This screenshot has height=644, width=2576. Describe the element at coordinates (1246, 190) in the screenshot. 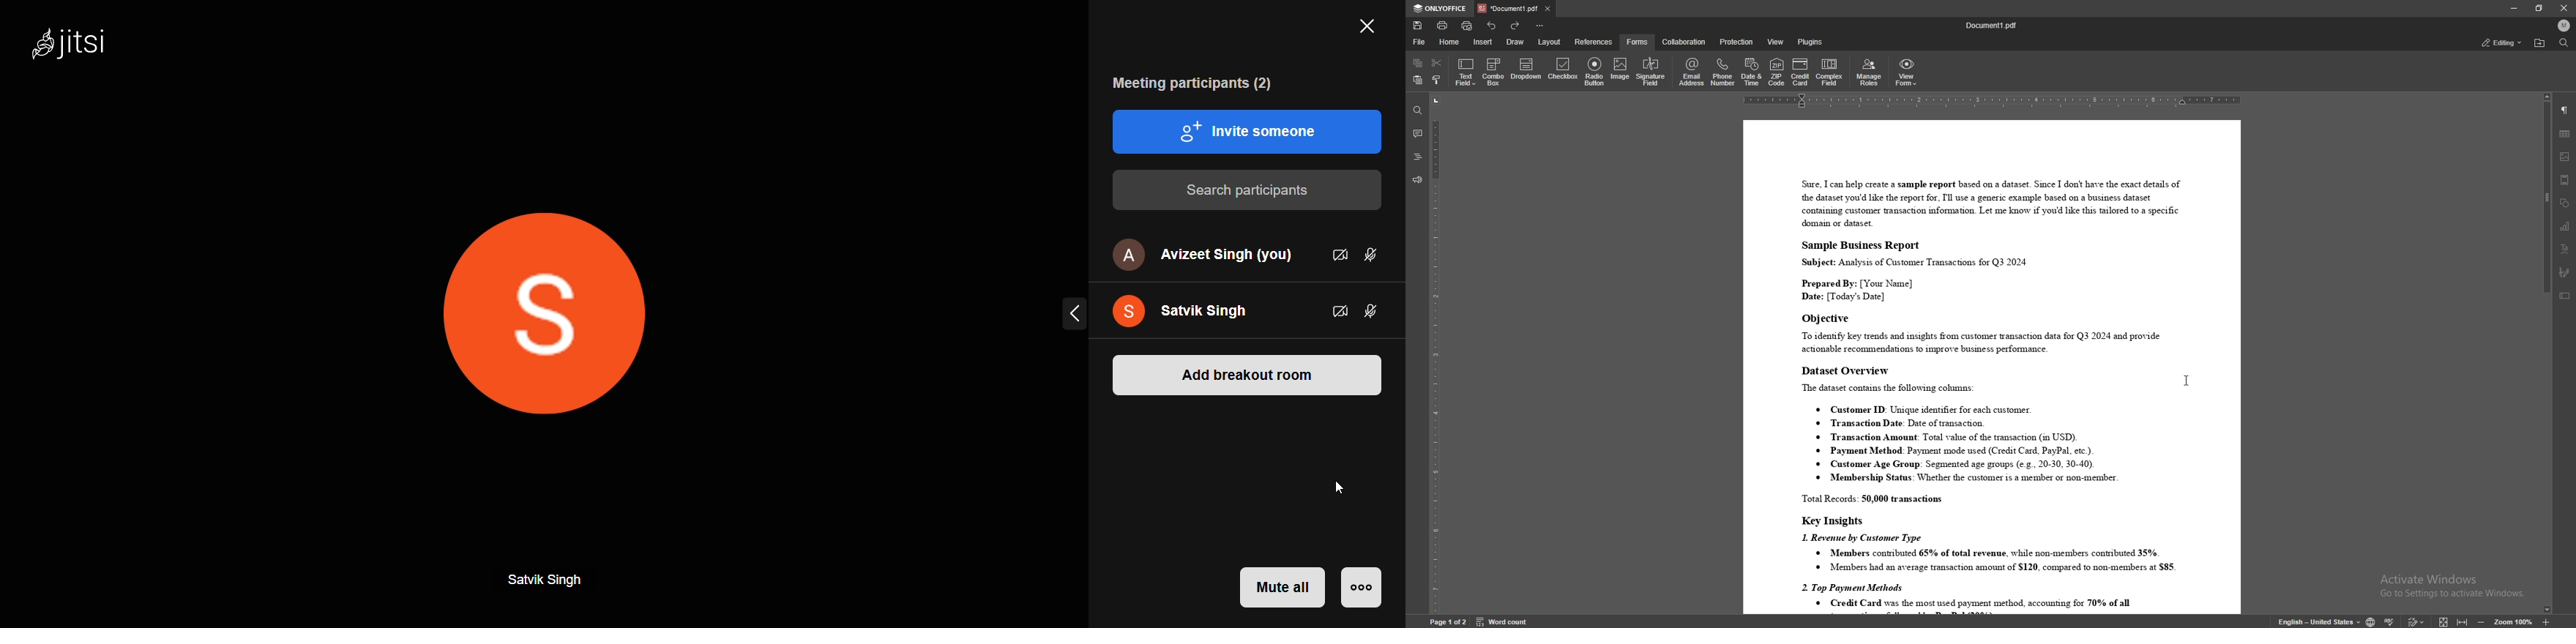

I see `search participants` at that location.